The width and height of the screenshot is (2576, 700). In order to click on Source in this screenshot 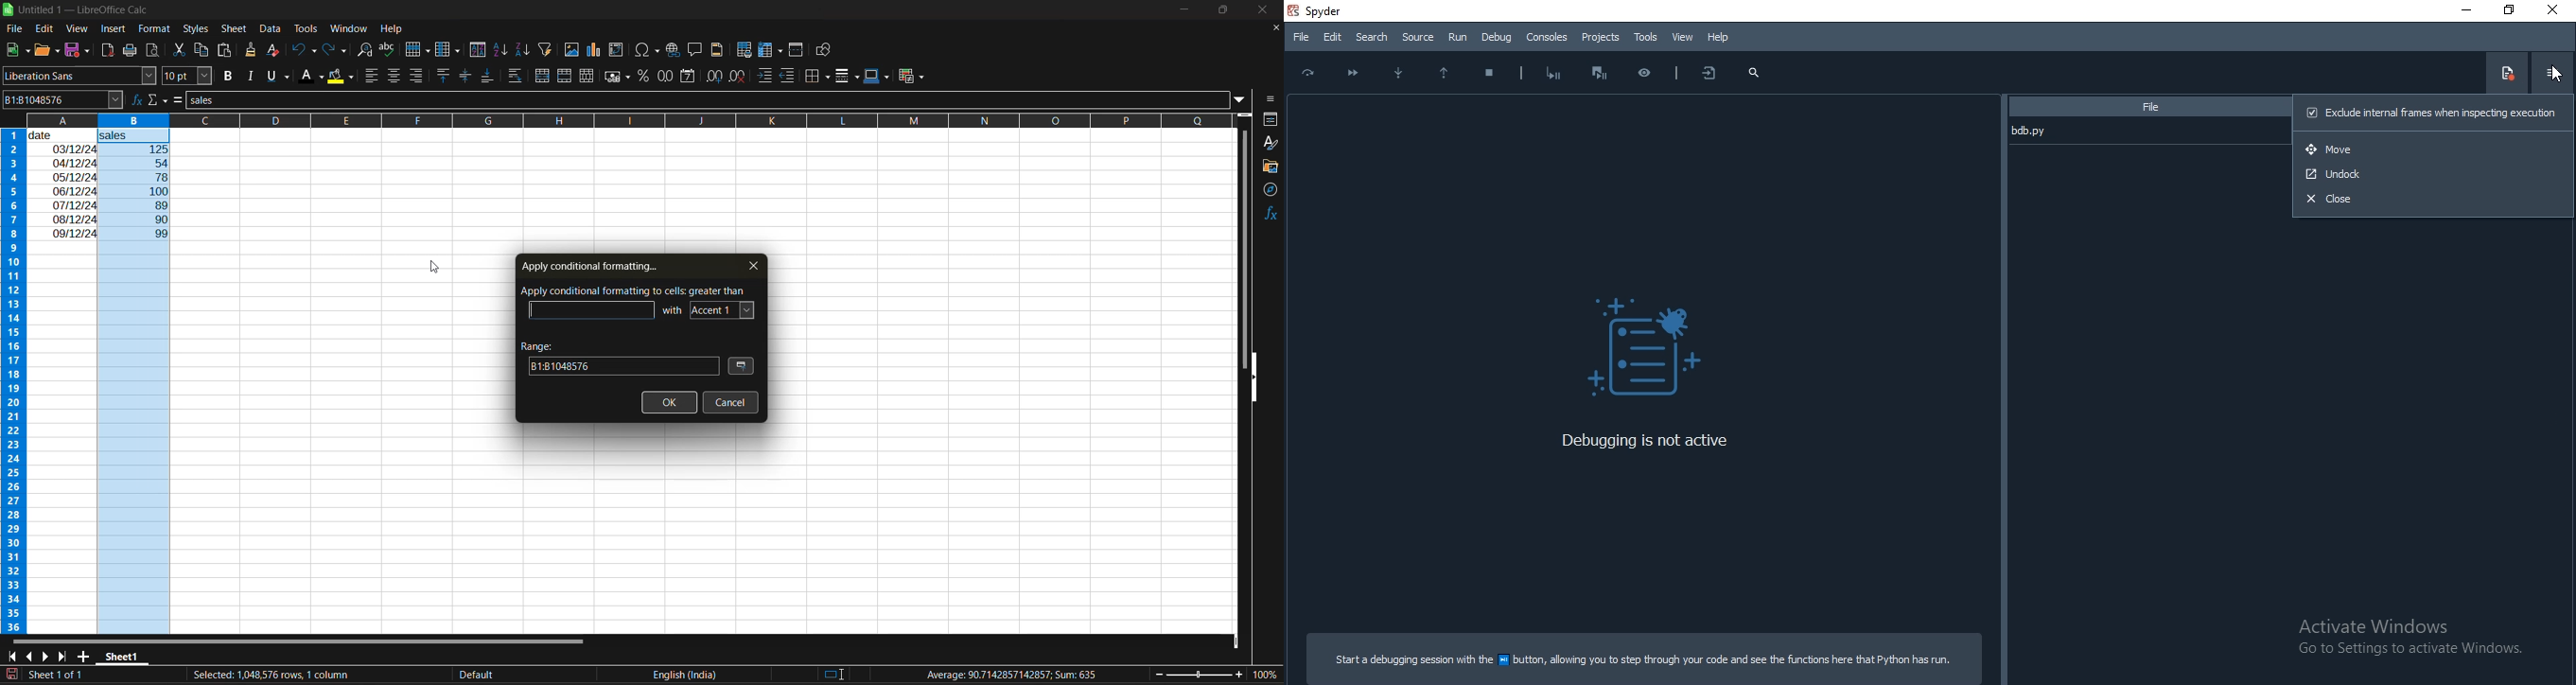, I will do `click(1417, 36)`.